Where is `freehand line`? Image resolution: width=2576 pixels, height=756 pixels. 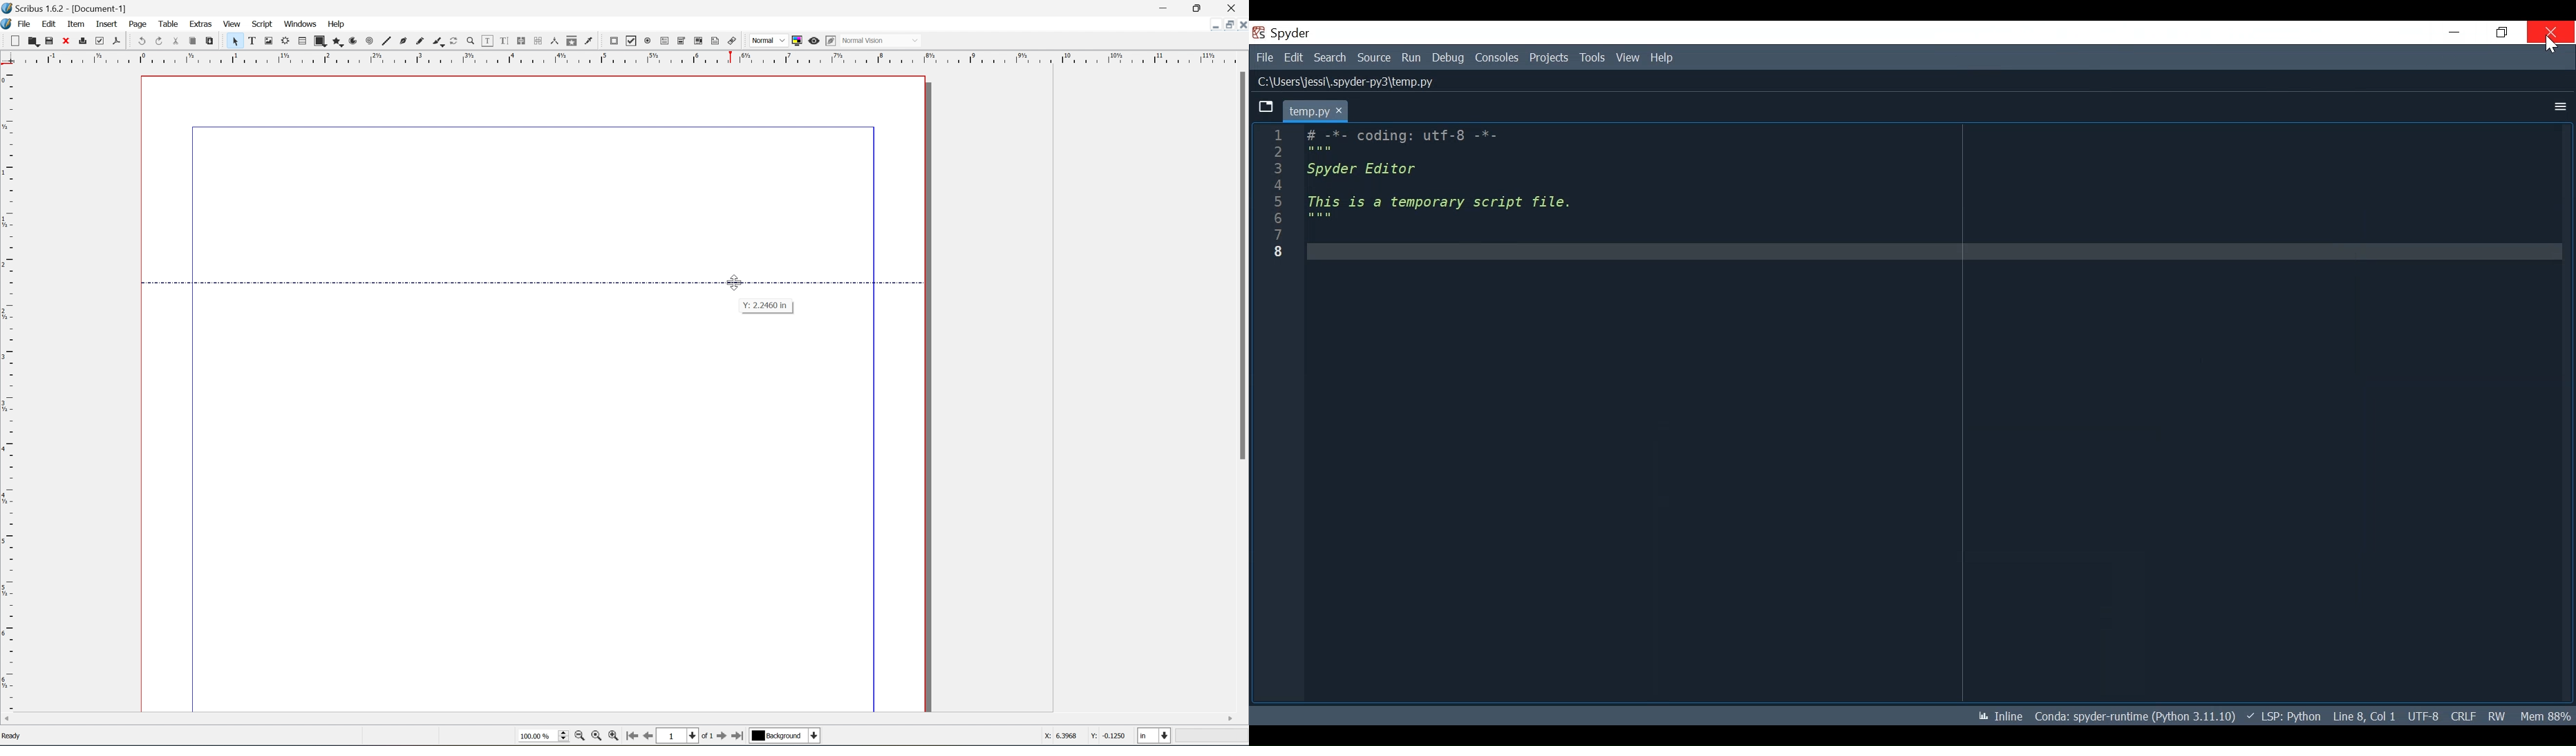 freehand line is located at coordinates (422, 41).